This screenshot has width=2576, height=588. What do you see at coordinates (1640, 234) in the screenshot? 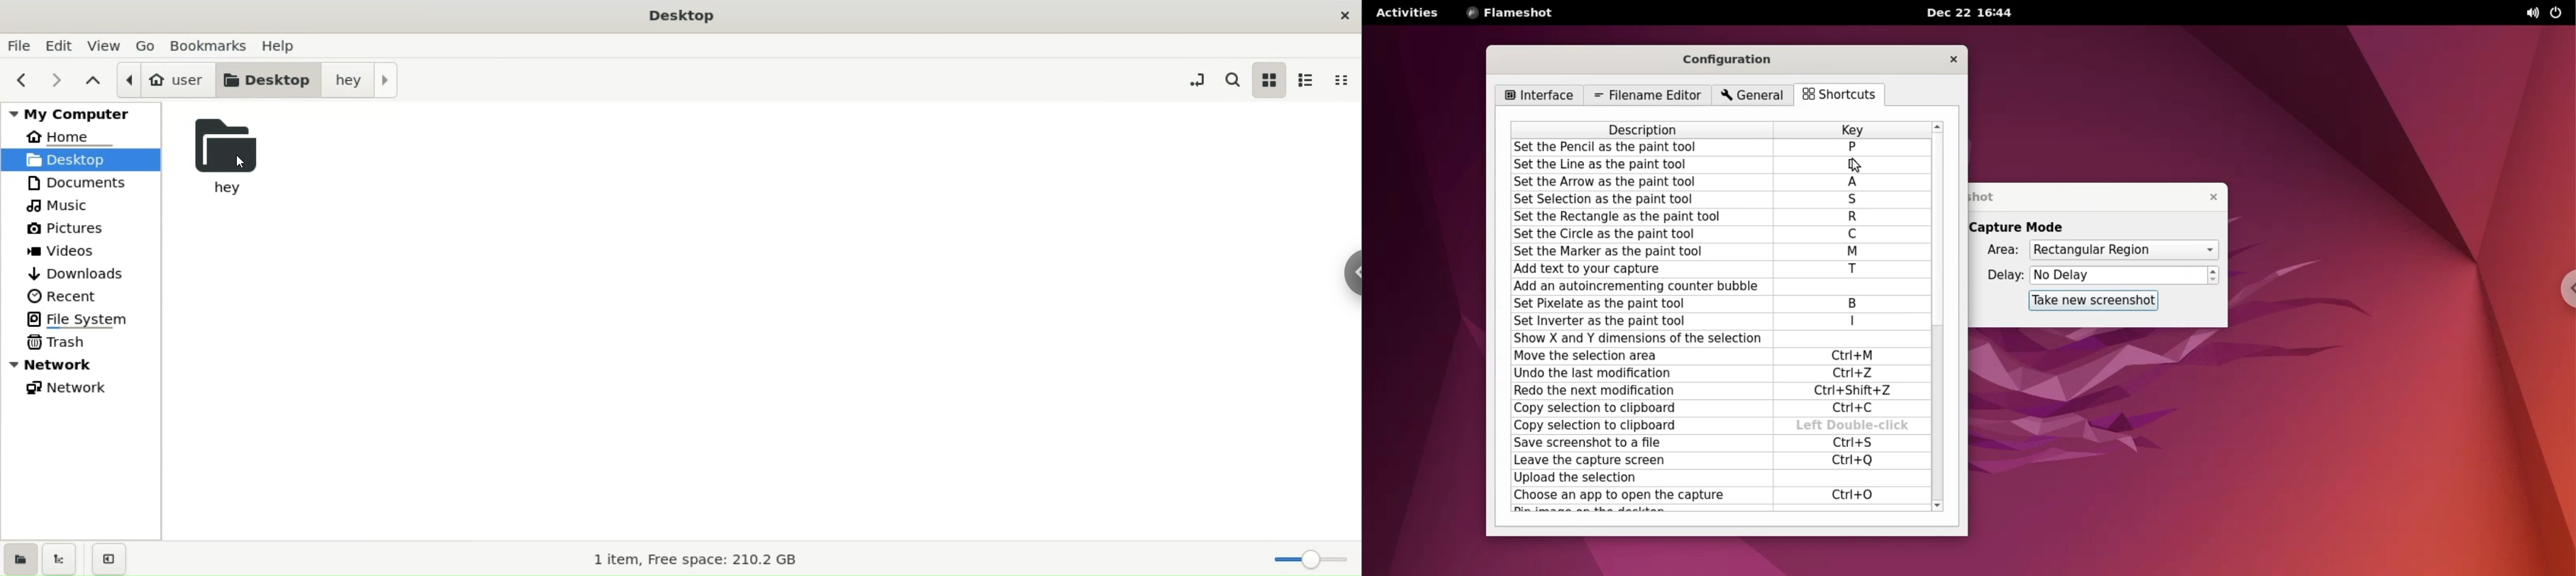
I see `set the circle as the paint tool` at bounding box center [1640, 234].